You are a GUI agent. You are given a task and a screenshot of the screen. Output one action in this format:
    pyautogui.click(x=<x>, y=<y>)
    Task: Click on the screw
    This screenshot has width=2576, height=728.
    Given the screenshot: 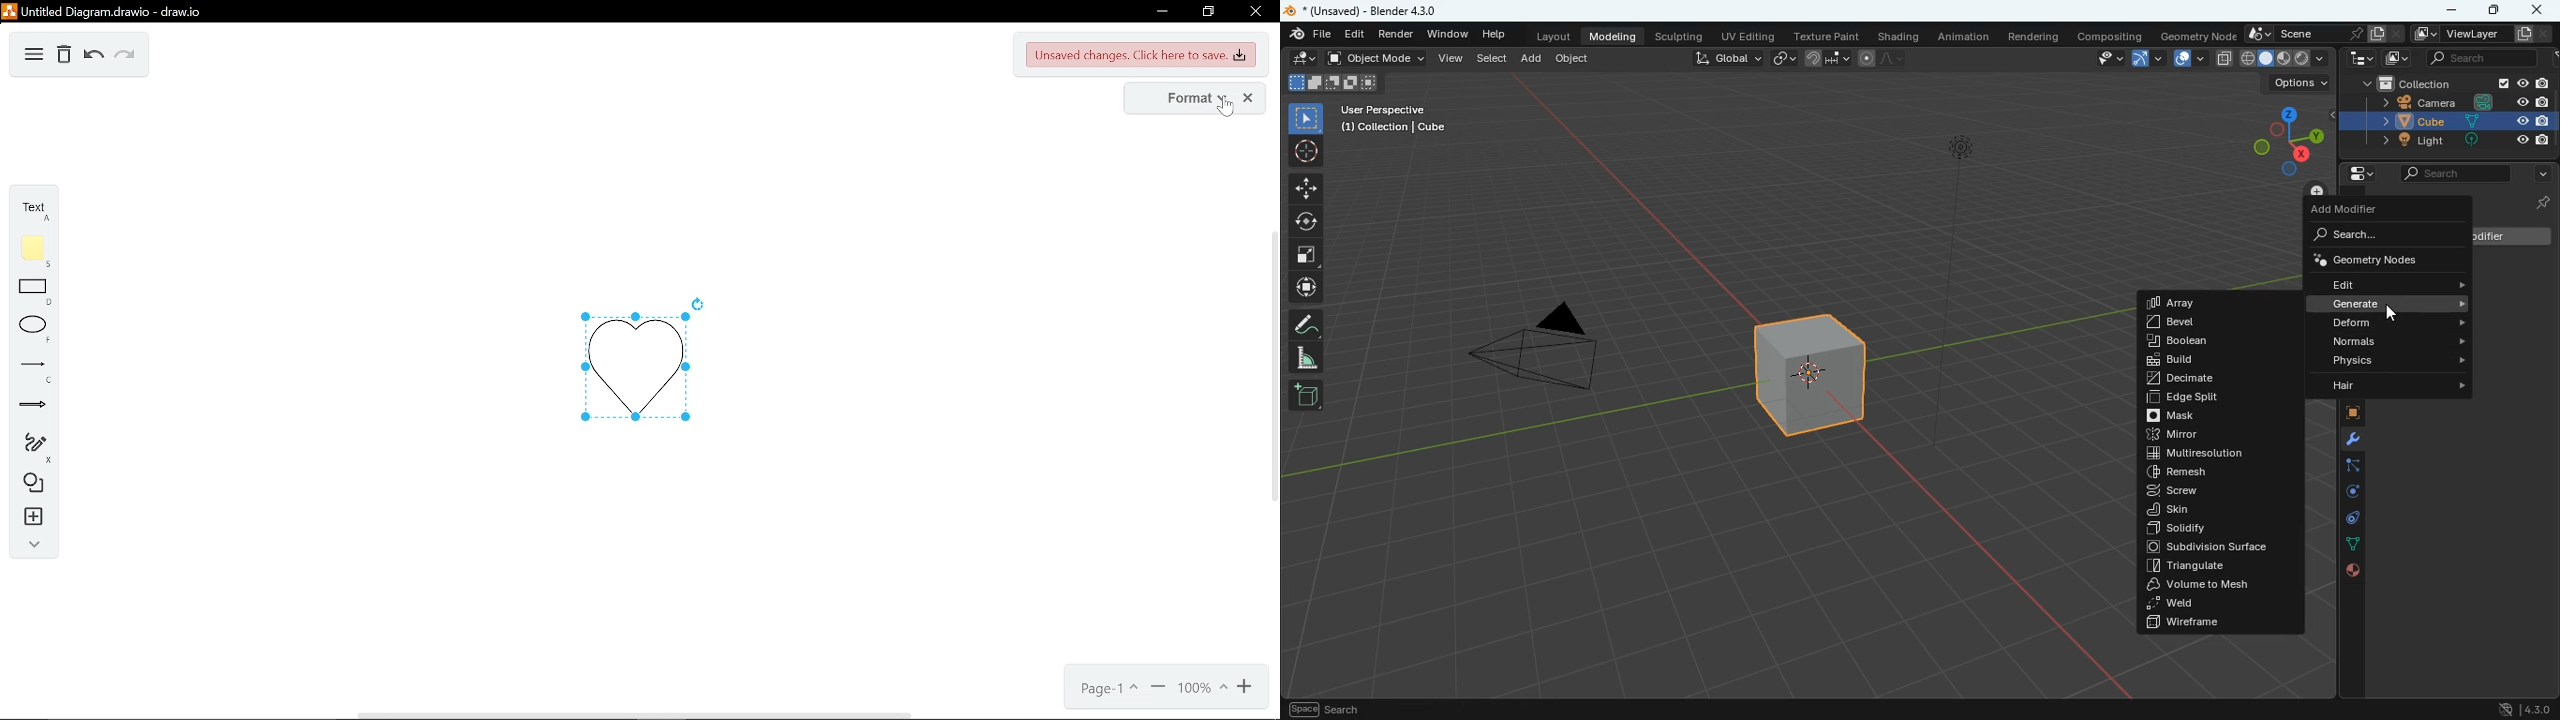 What is the action you would take?
    pyautogui.click(x=2215, y=490)
    